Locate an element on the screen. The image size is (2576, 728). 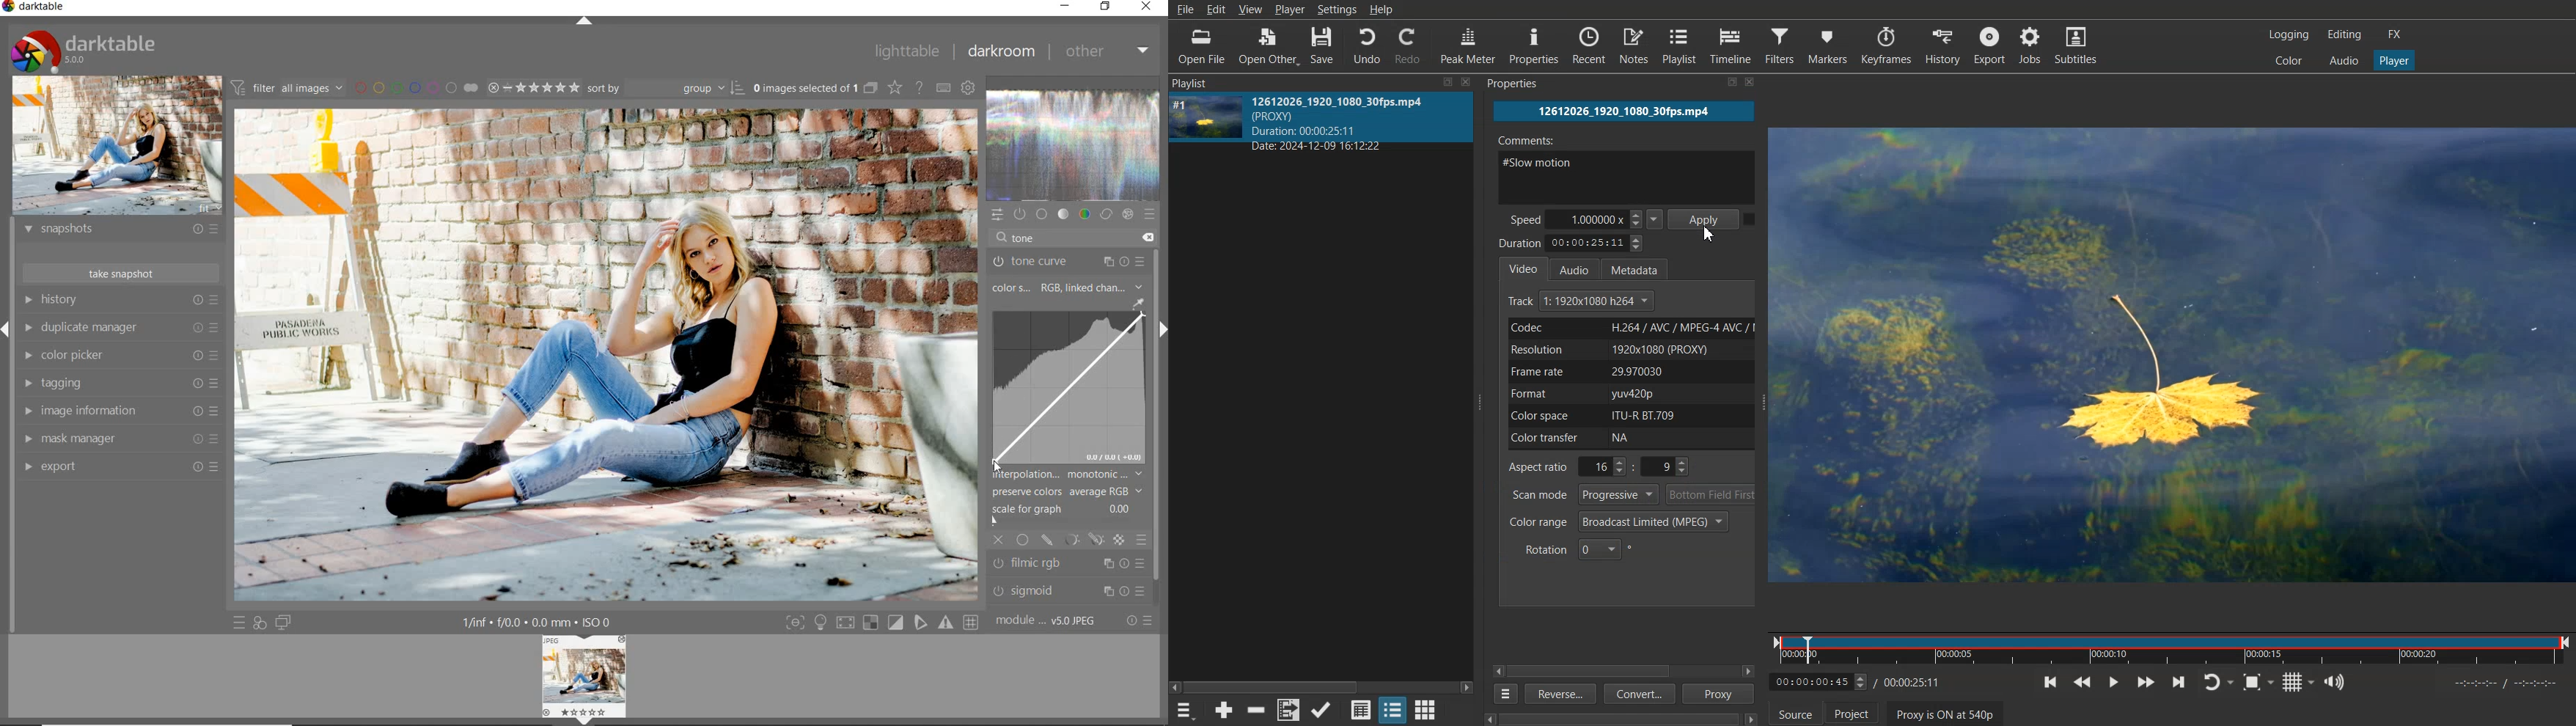
Skip to the next point is located at coordinates (2179, 681).